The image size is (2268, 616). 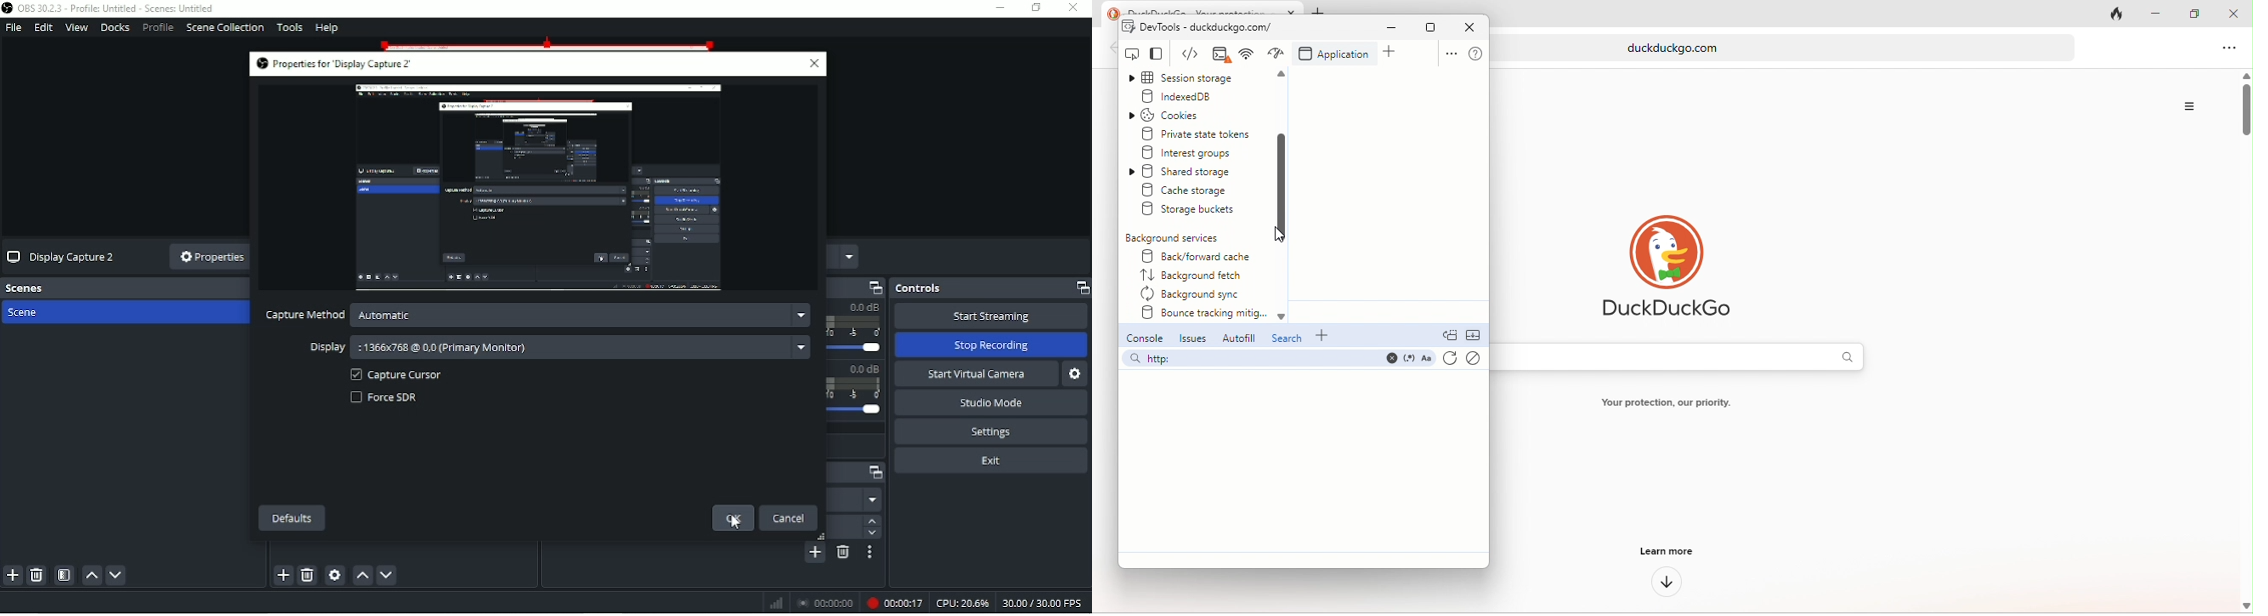 What do you see at coordinates (962, 602) in the screenshot?
I see `CPU 20.6%` at bounding box center [962, 602].